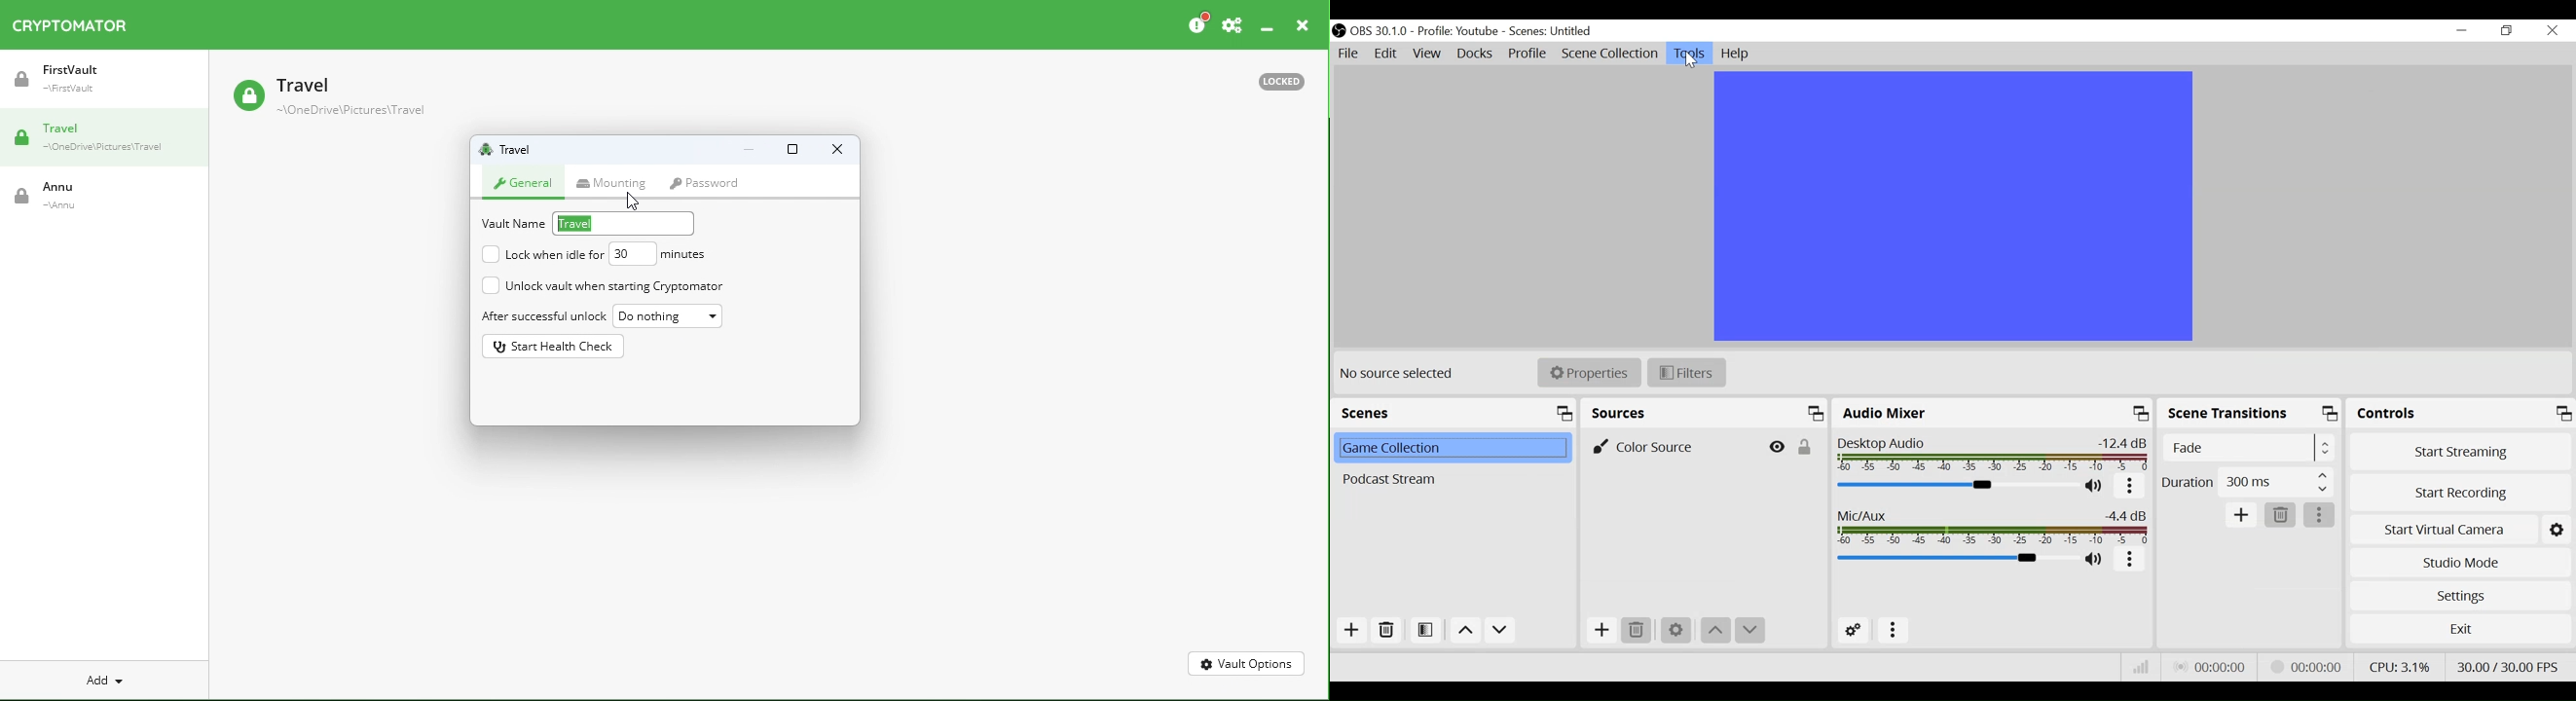 The height and width of the screenshot is (728, 2576). Describe the element at coordinates (1706, 413) in the screenshot. I see `Sources` at that location.